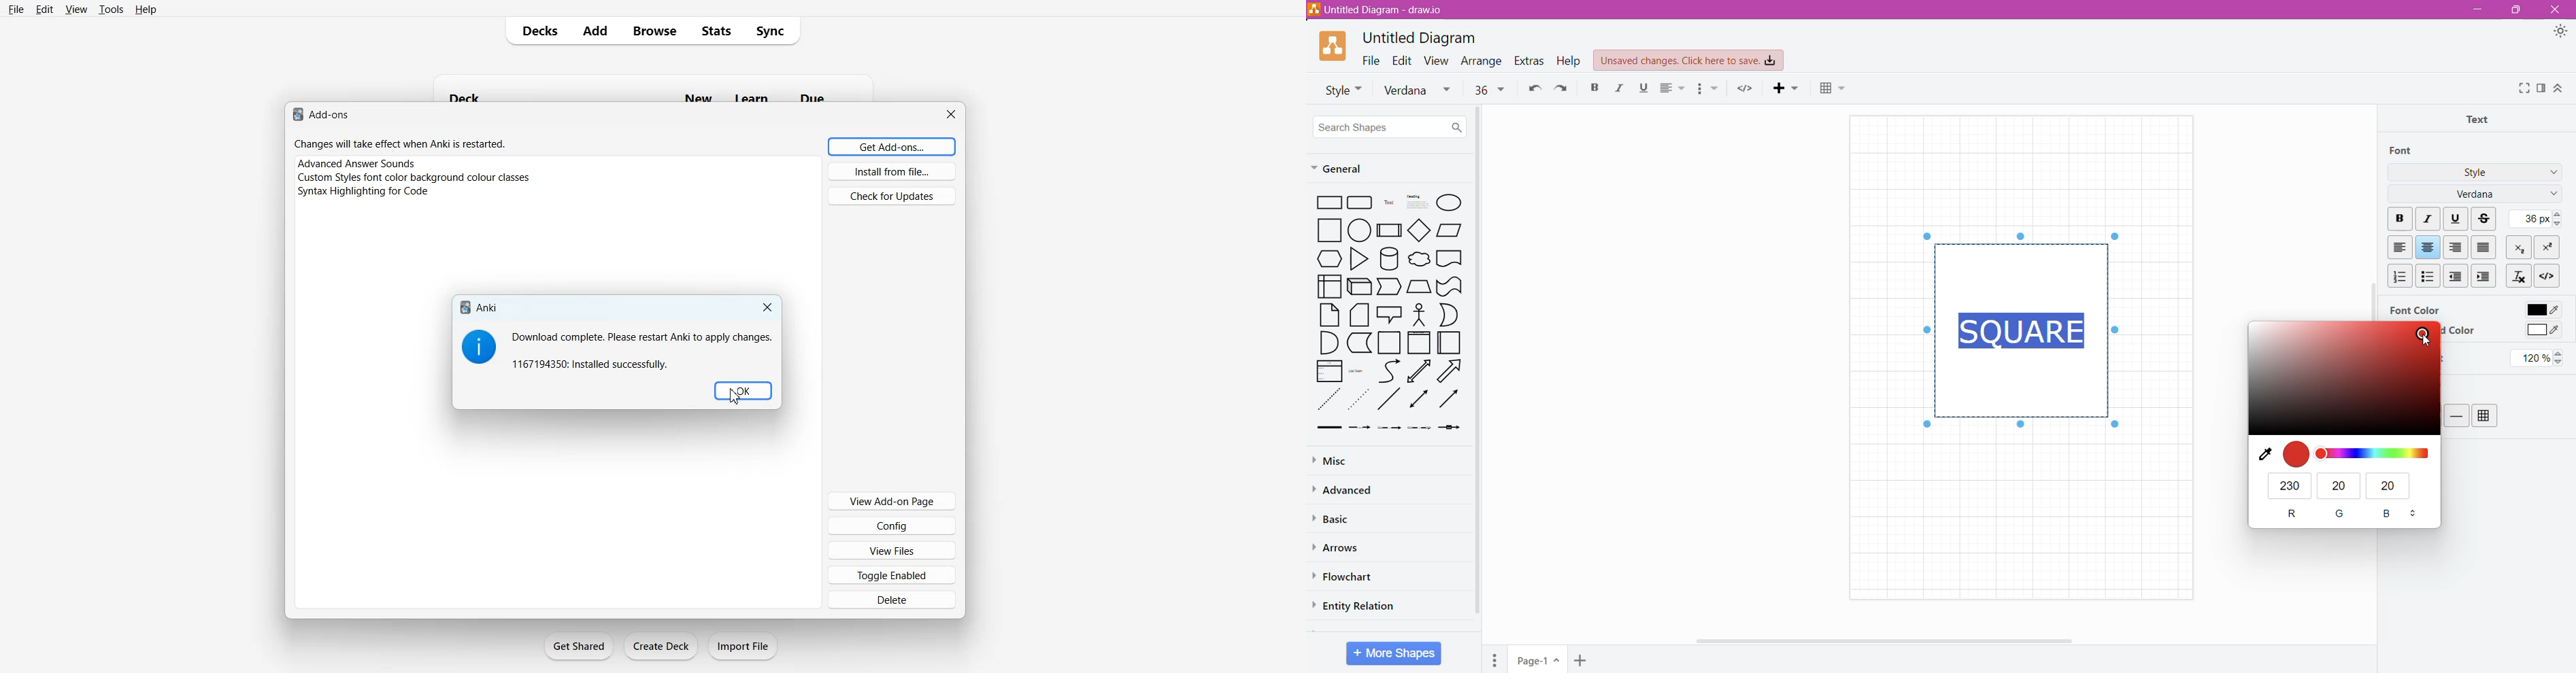  I want to click on Table, so click(2485, 416).